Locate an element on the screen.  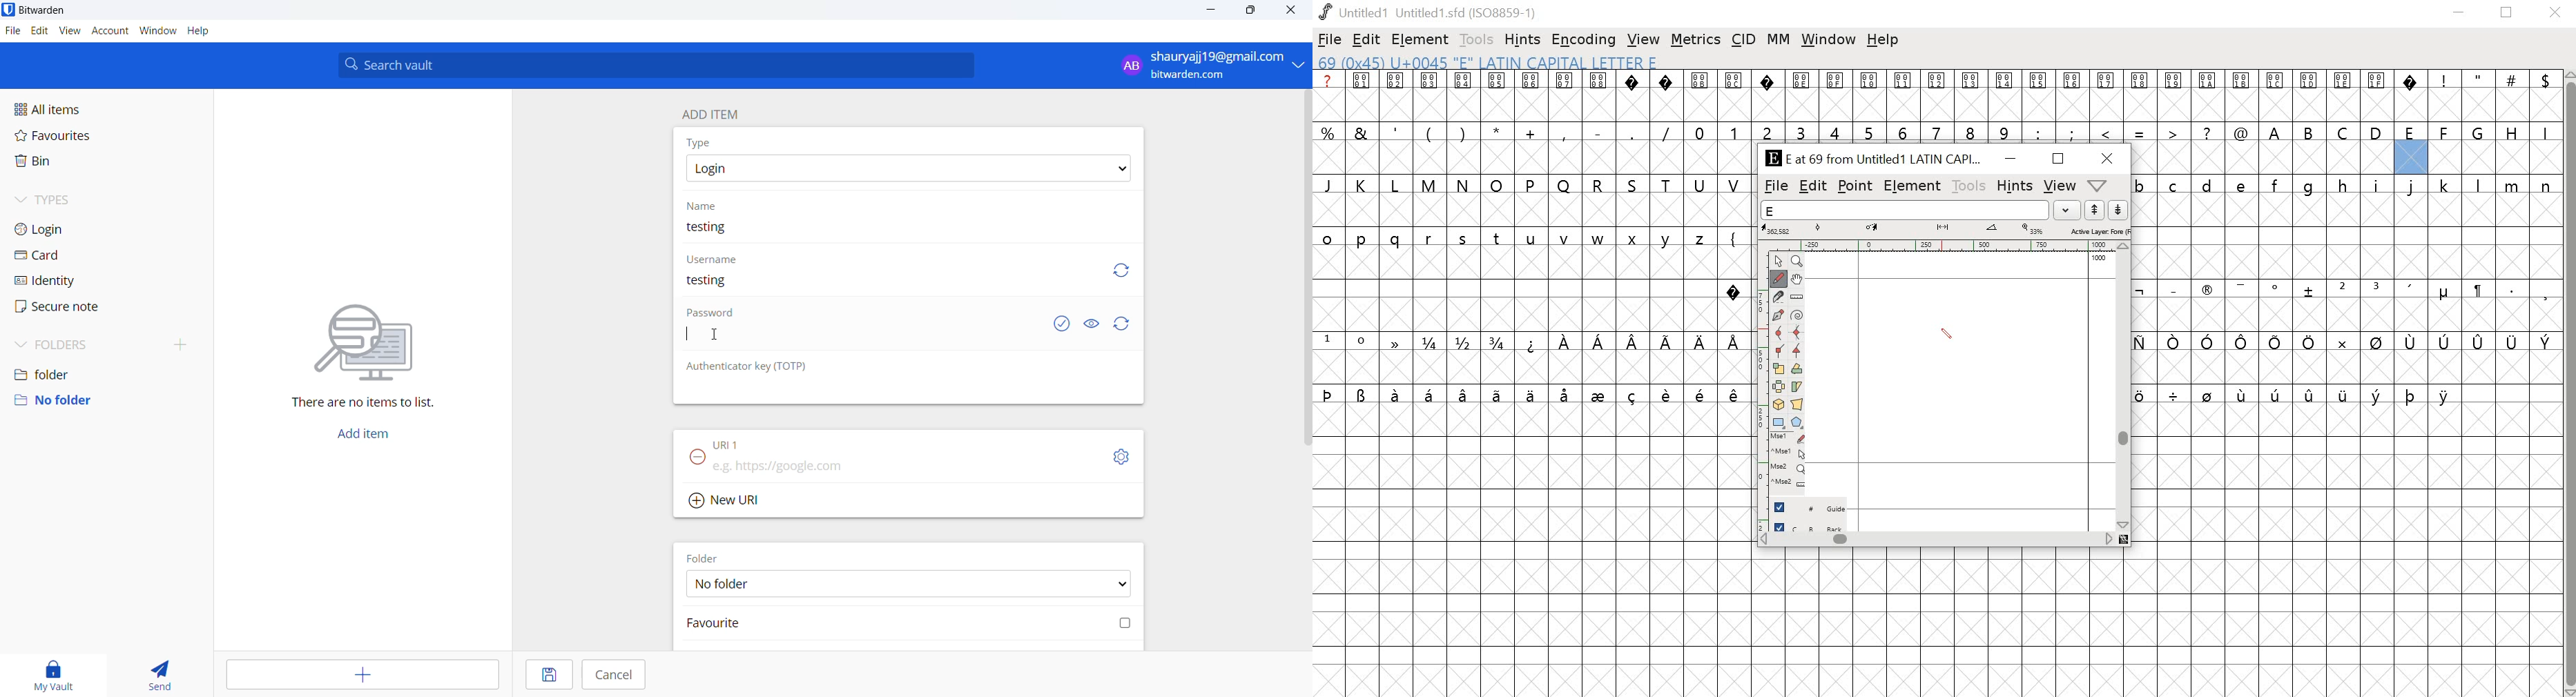
OTP heading: Authenticator key (TOTP) is located at coordinates (751, 366).